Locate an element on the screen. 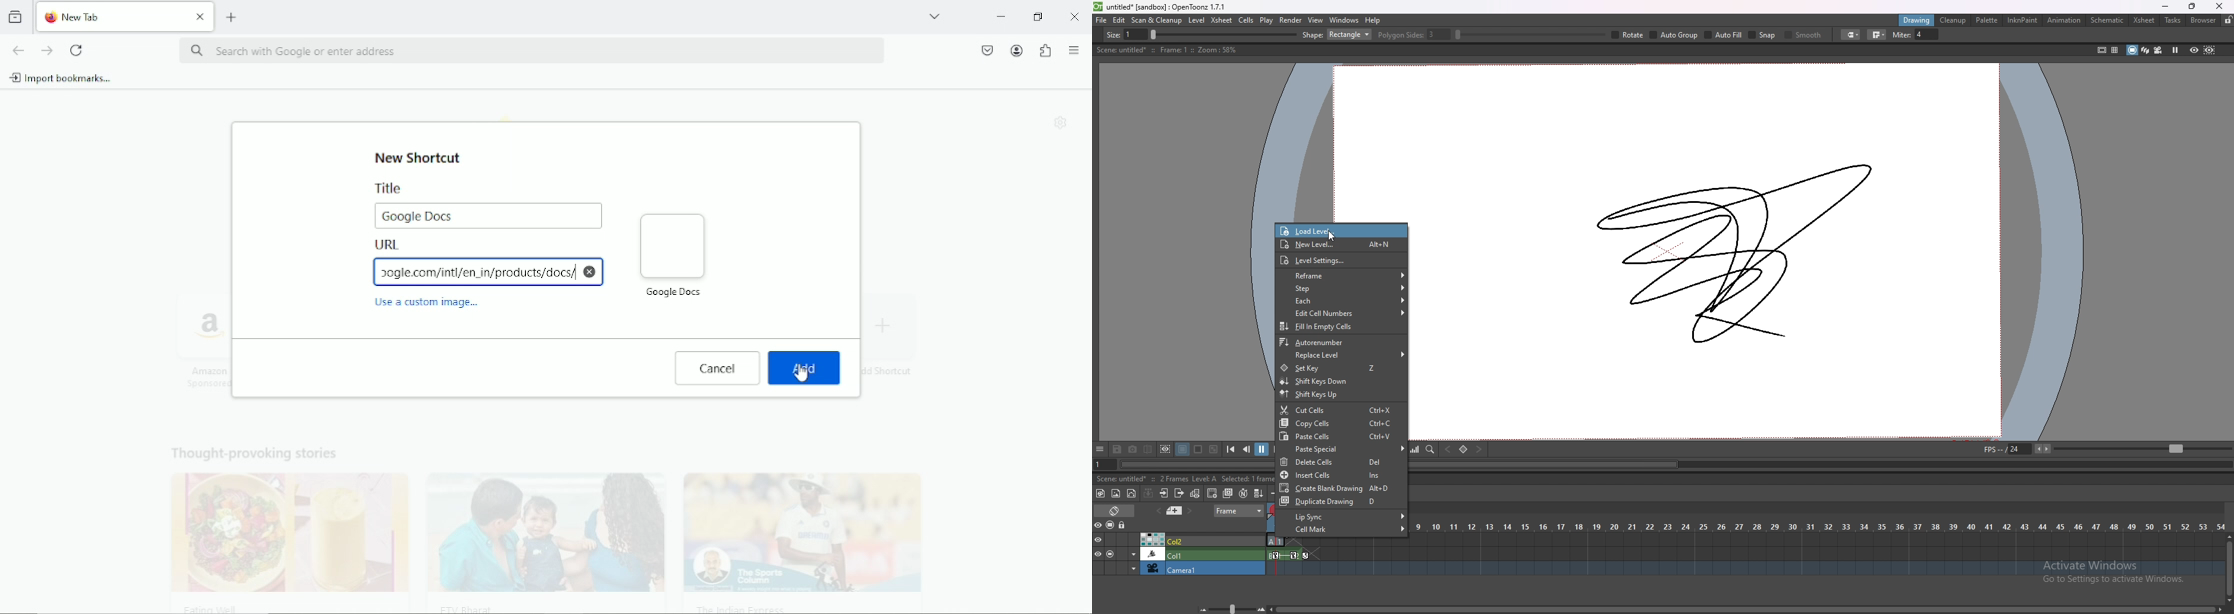  New Tab is located at coordinates (110, 17).